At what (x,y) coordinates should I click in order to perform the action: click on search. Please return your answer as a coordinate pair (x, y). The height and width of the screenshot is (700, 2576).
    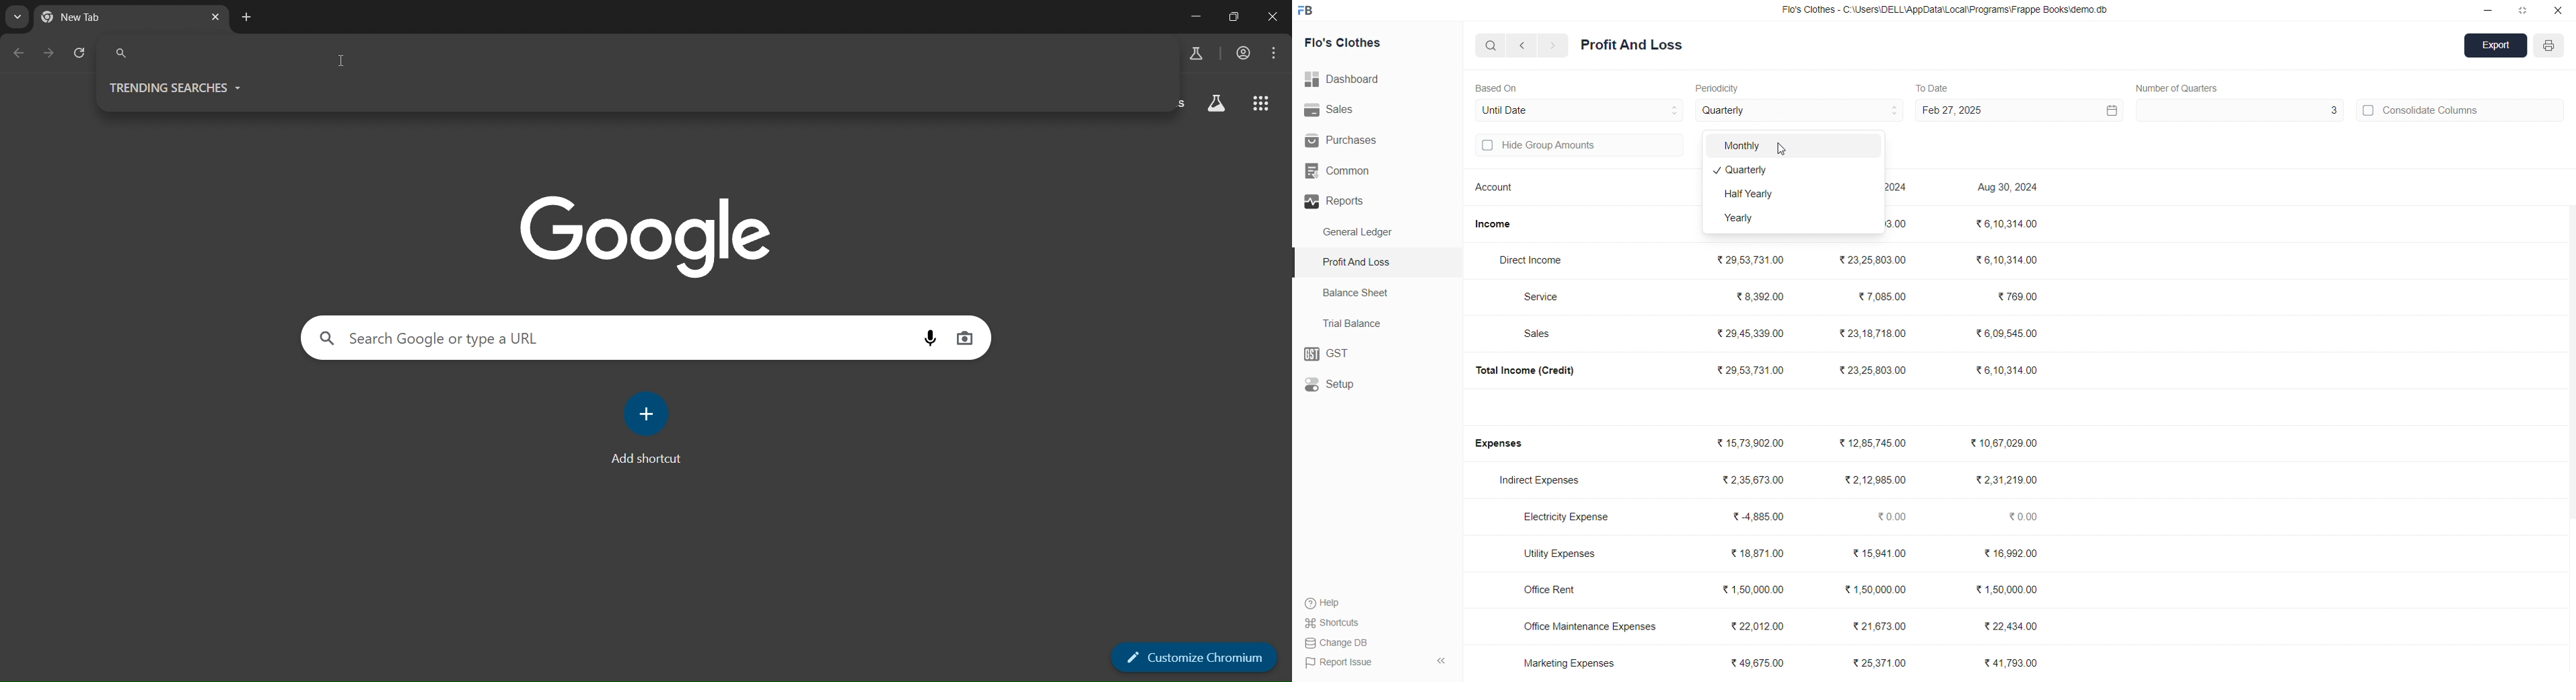
    Looking at the image, I should click on (1491, 45).